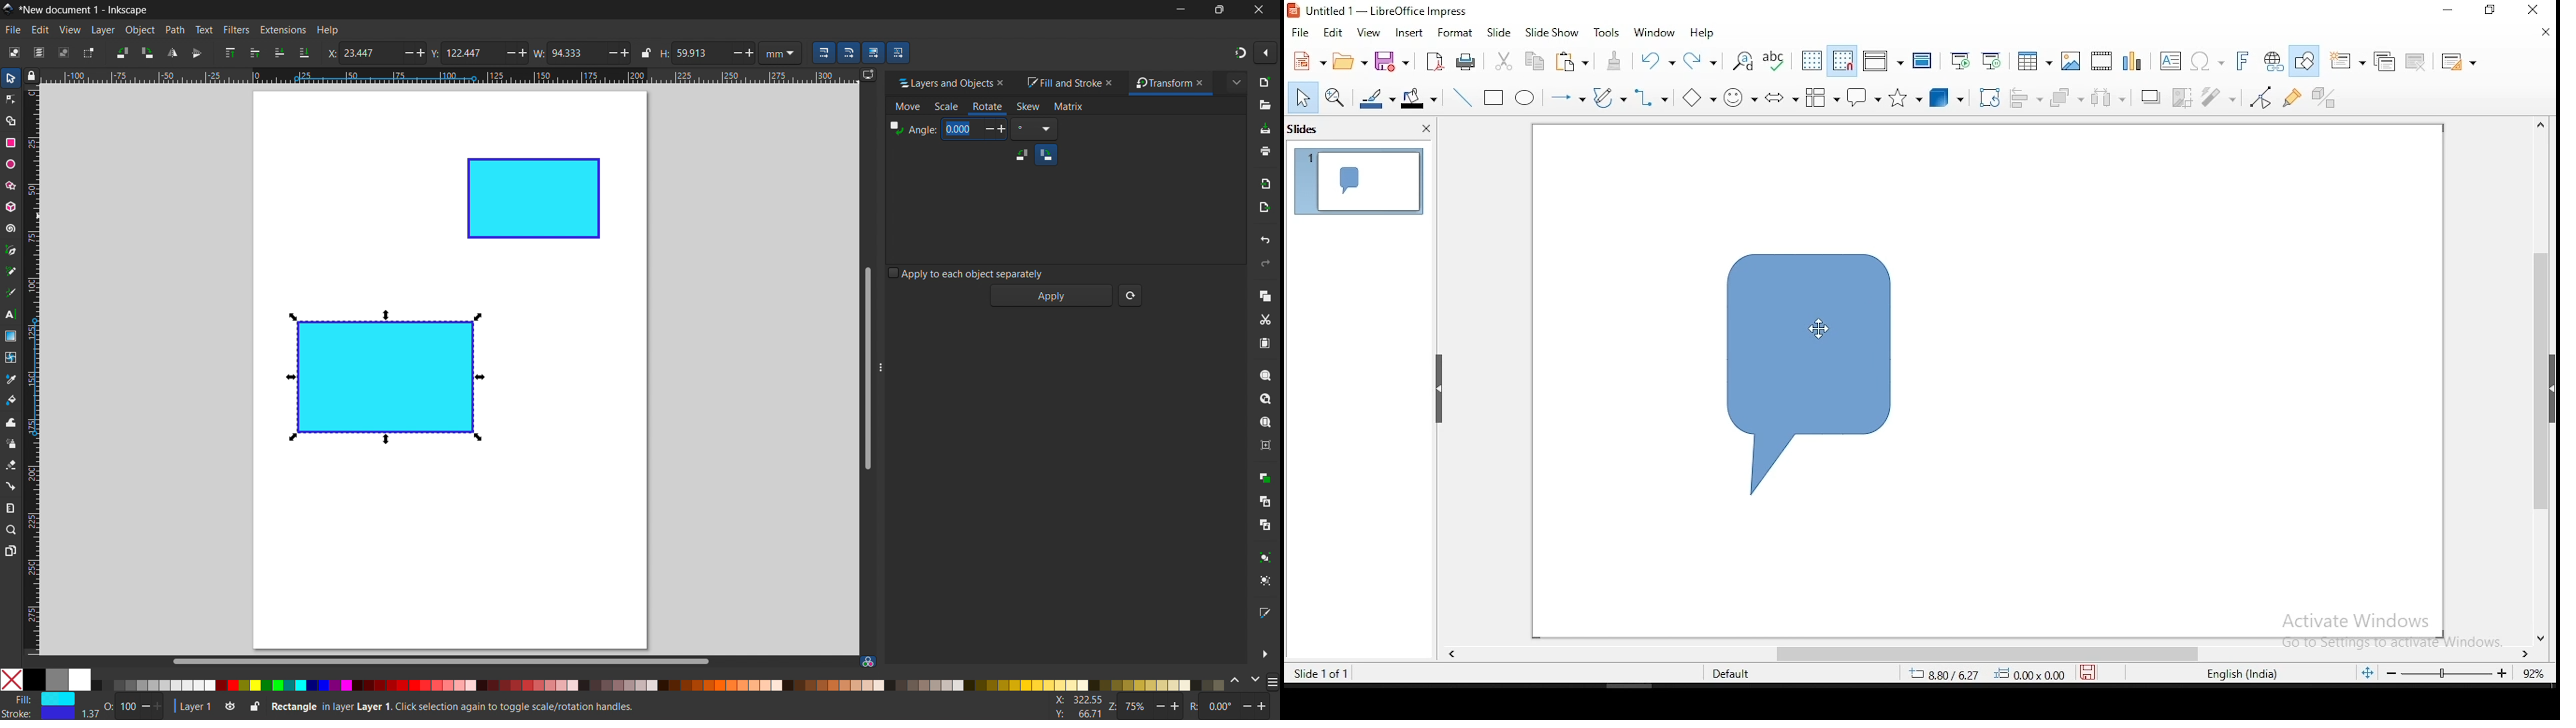 This screenshot has width=2576, height=728. What do you see at coordinates (2455, 59) in the screenshot?
I see `slide layout` at bounding box center [2455, 59].